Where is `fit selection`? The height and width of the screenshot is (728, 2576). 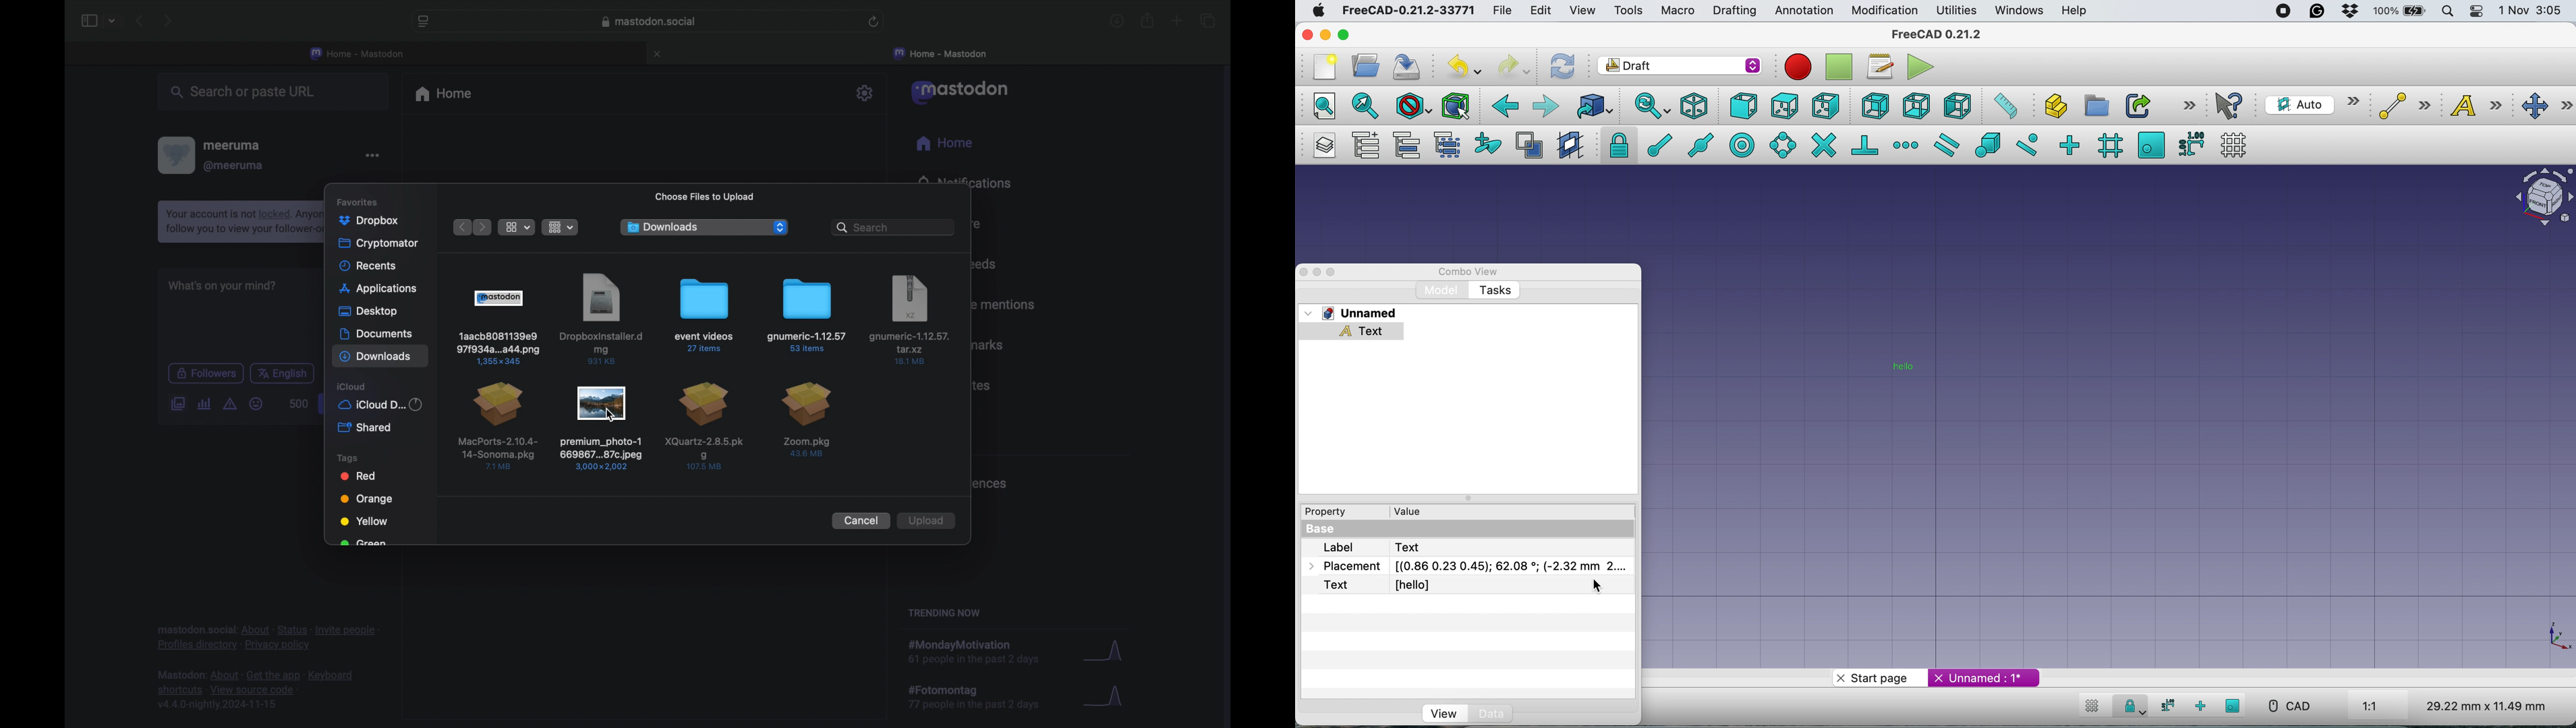 fit selection is located at coordinates (1367, 105).